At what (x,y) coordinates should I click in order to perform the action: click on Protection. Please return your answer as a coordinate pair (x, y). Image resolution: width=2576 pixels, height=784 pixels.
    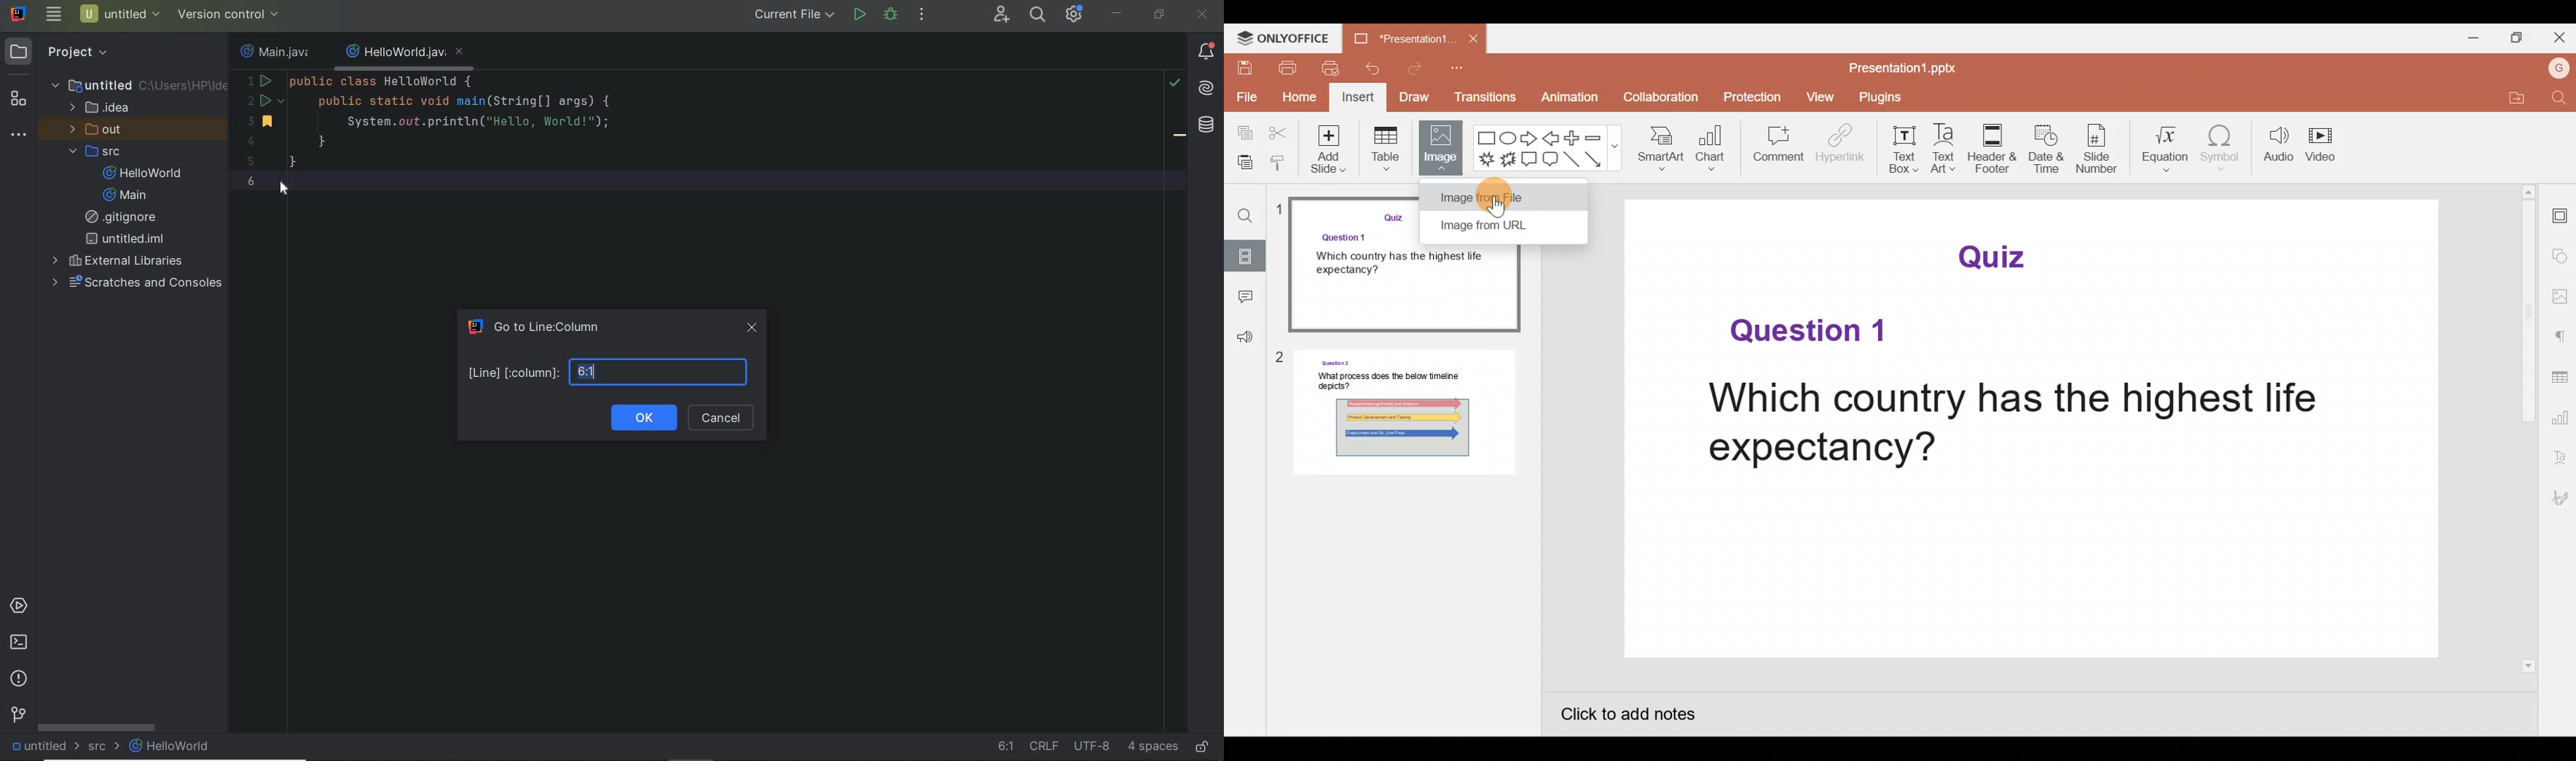
    Looking at the image, I should click on (1752, 97).